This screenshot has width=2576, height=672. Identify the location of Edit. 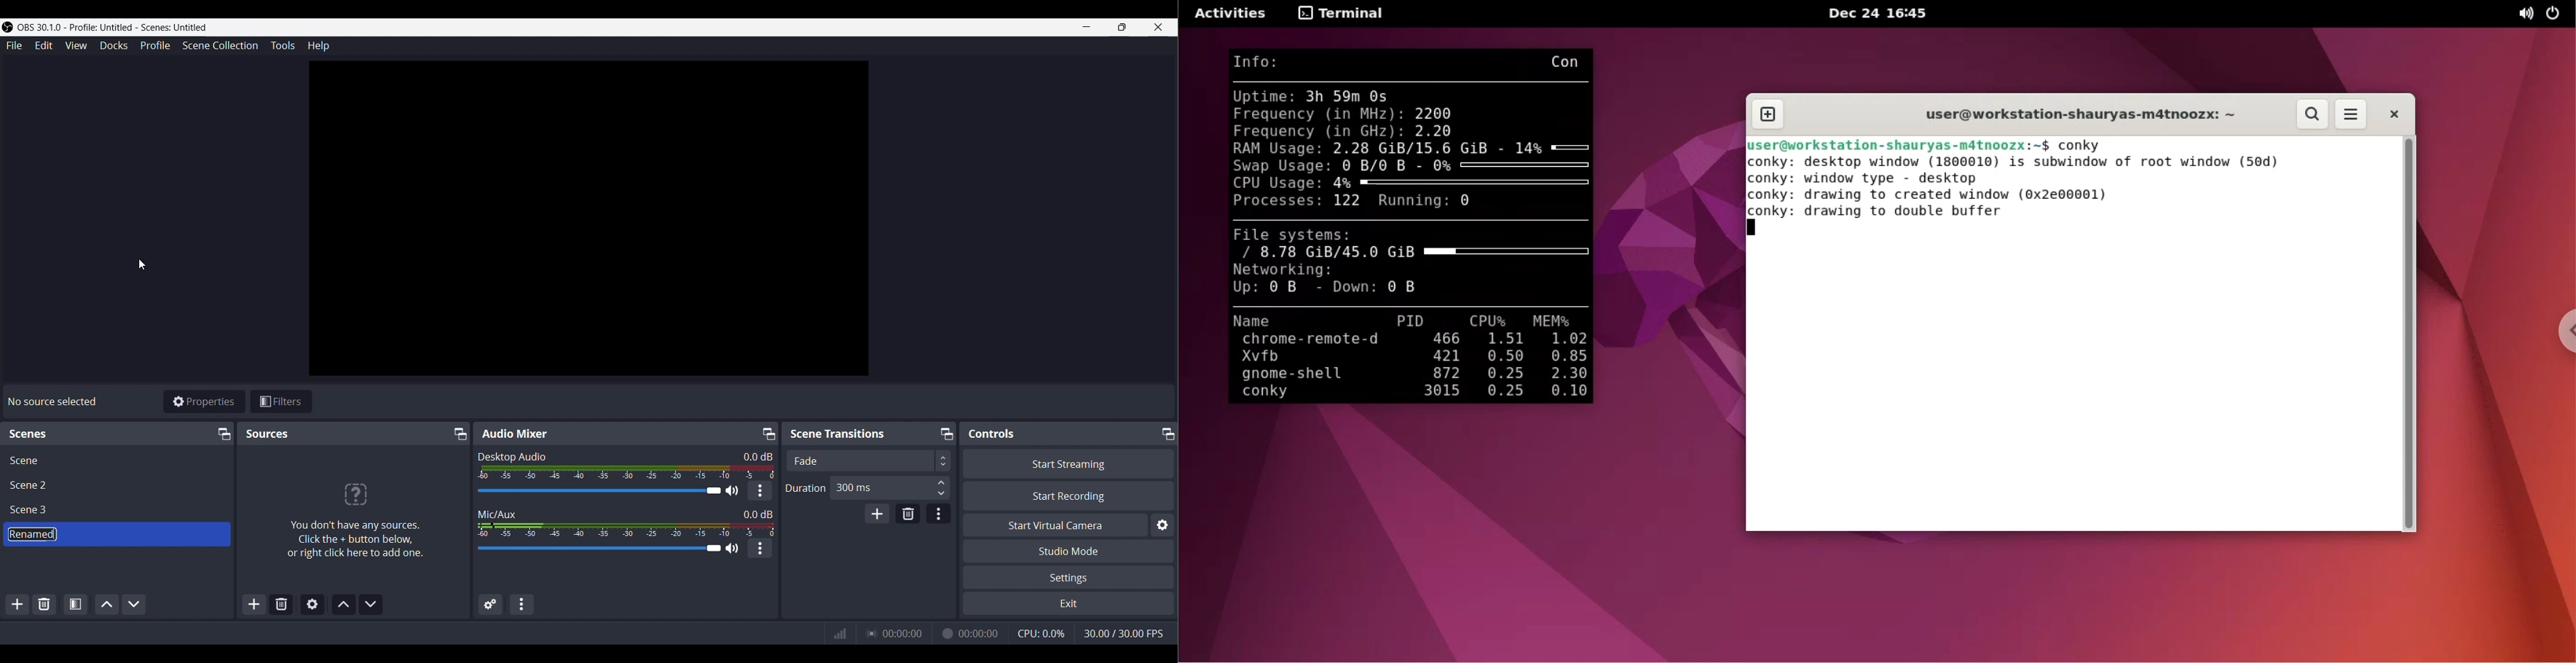
(44, 47).